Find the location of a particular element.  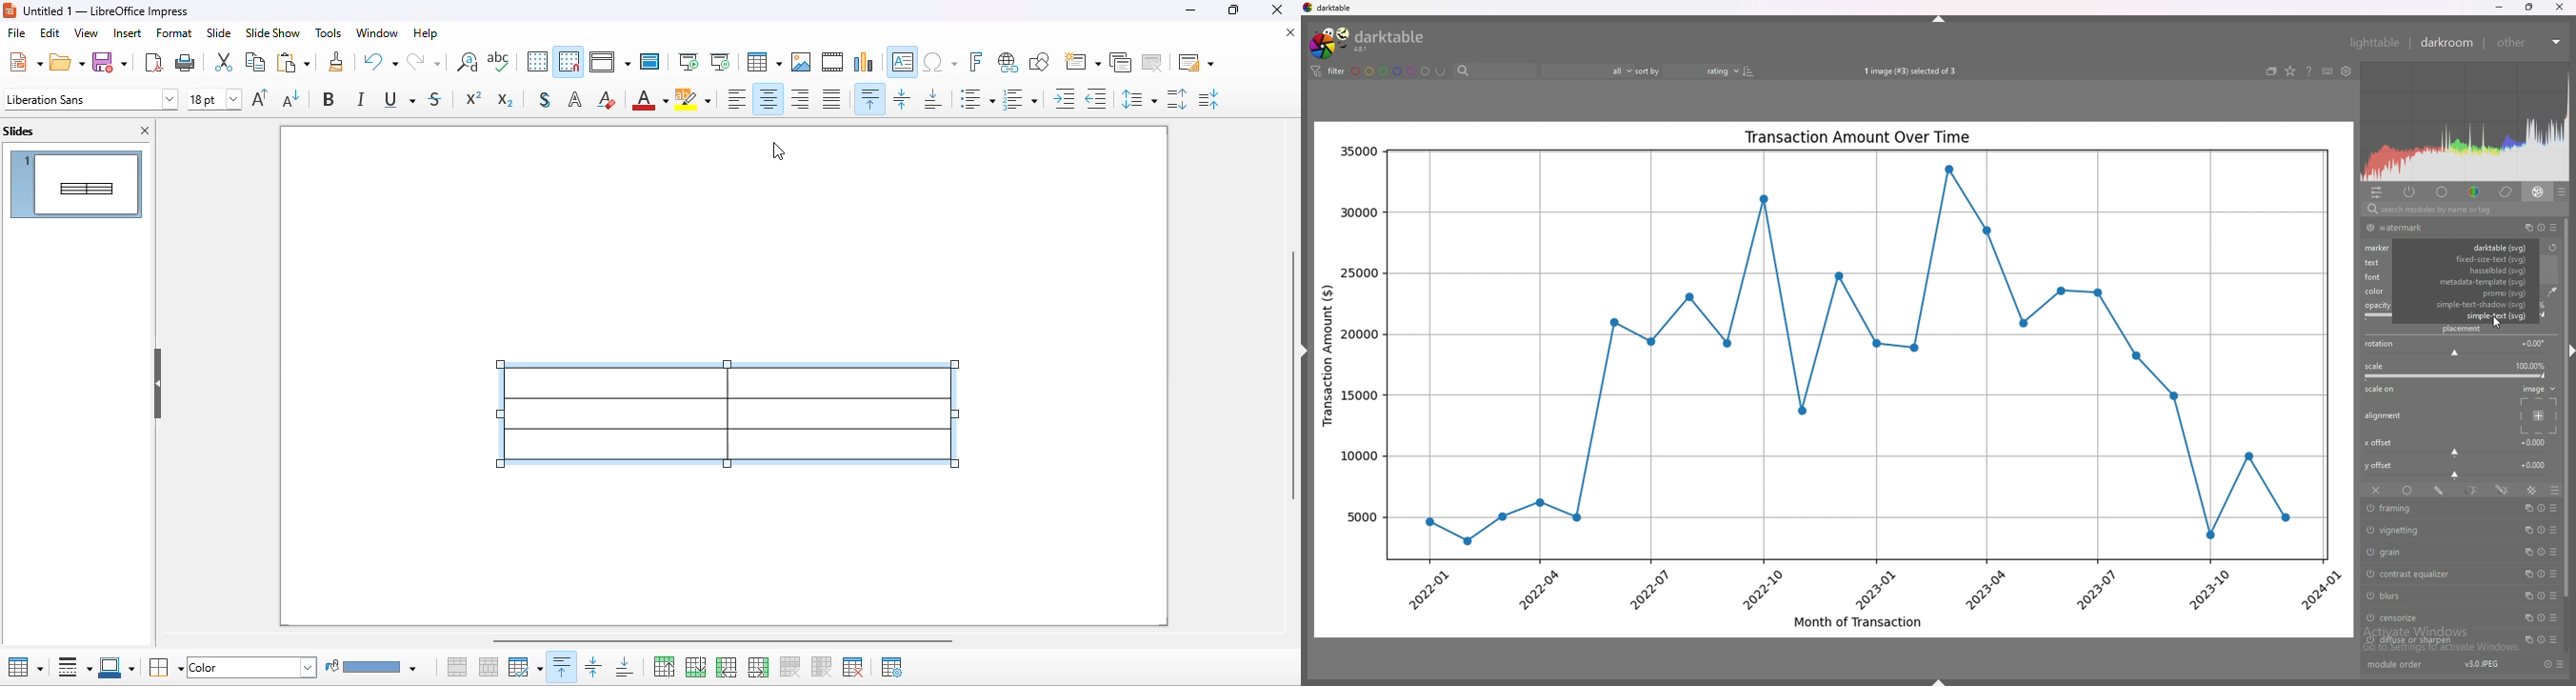

maximize is located at coordinates (1235, 10).